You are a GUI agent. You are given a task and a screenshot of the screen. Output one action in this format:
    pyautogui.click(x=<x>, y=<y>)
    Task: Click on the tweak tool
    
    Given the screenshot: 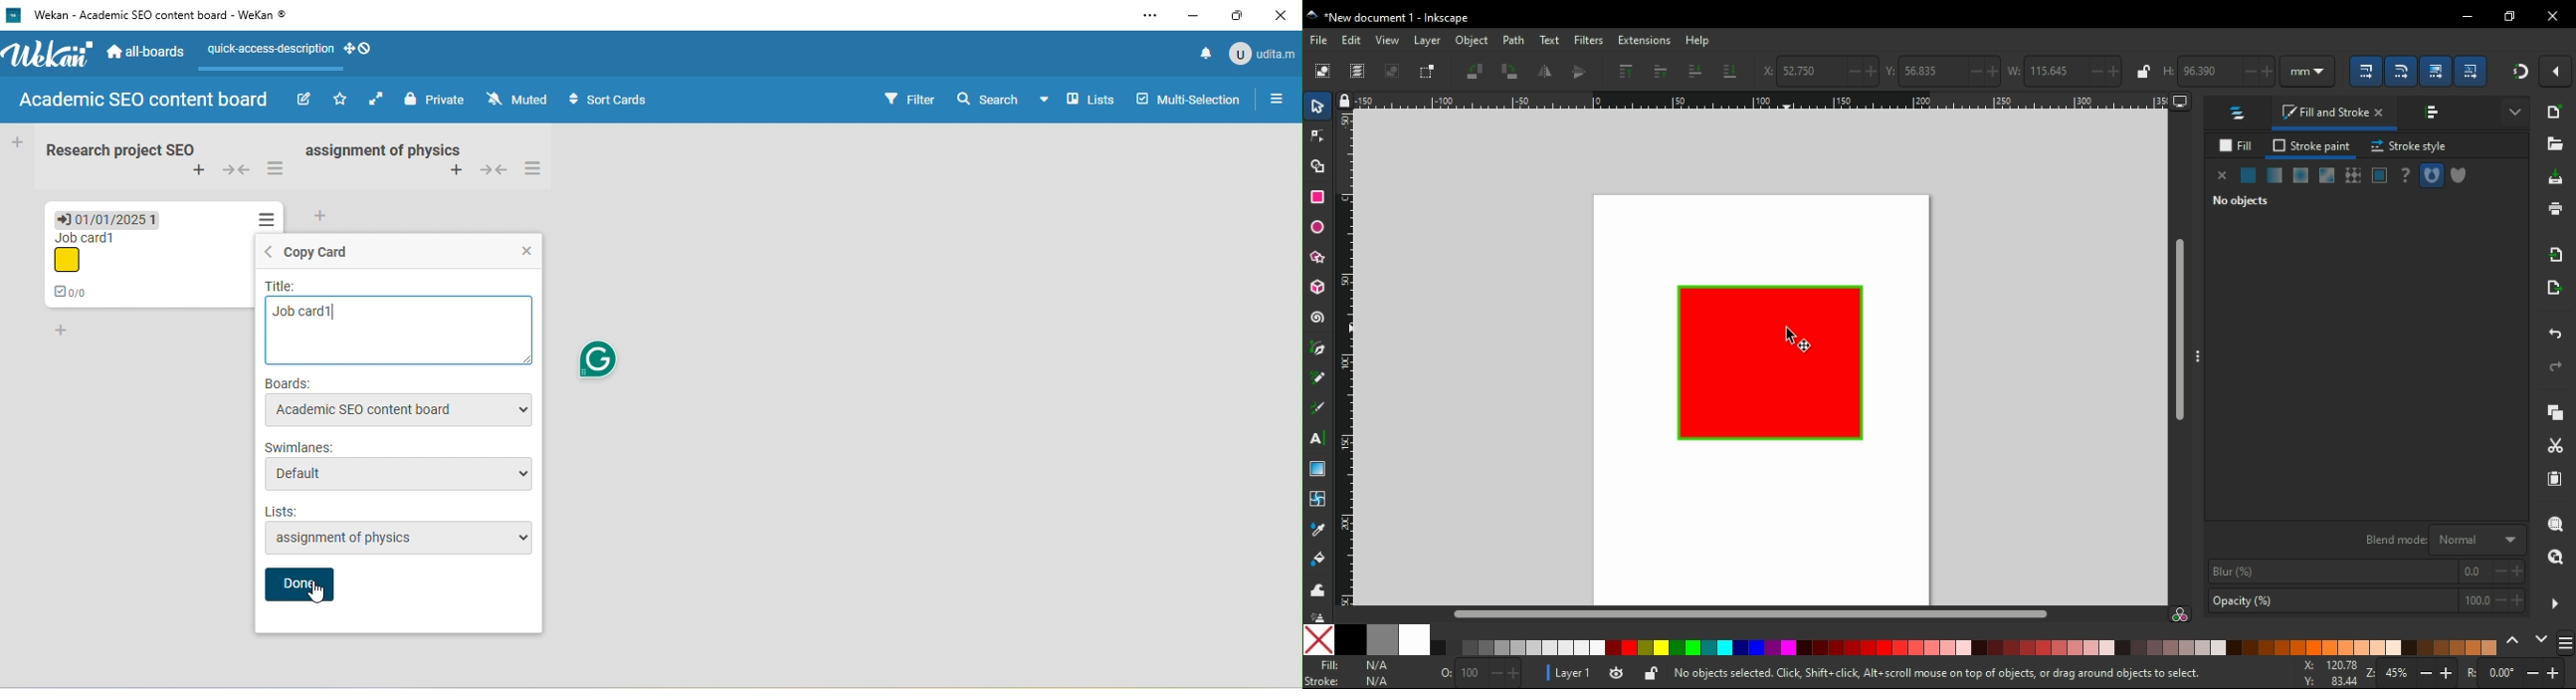 What is the action you would take?
    pyautogui.click(x=1316, y=590)
    